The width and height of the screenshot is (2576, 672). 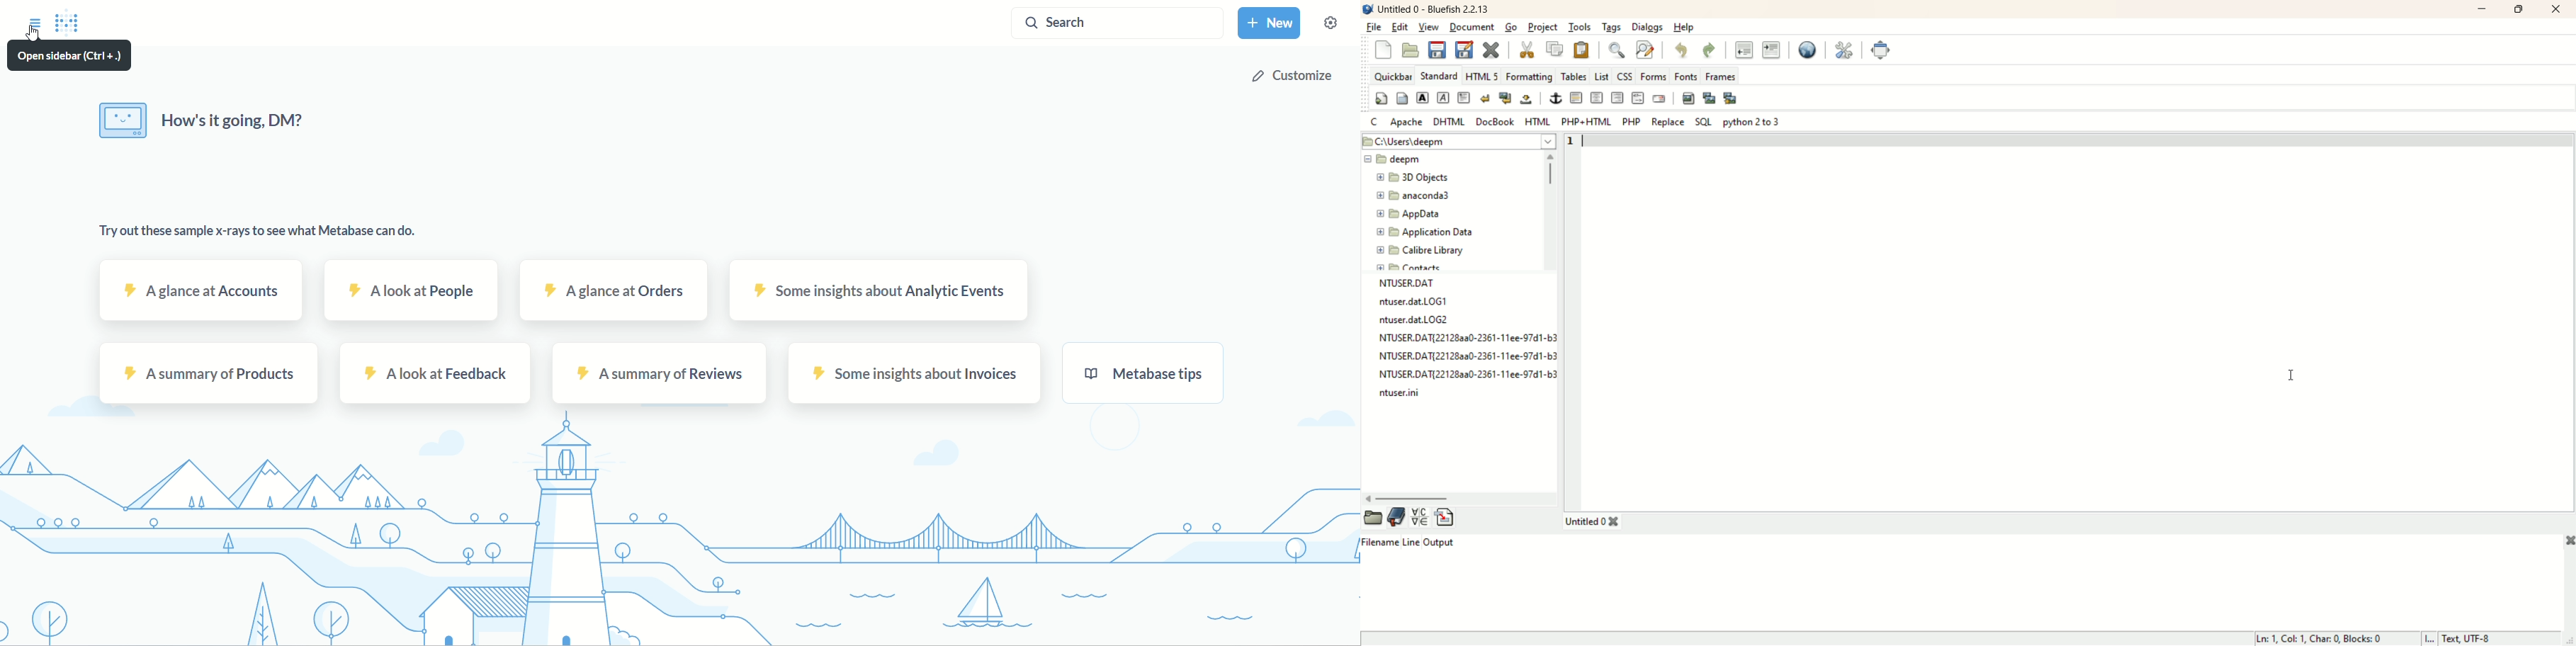 What do you see at coordinates (1771, 48) in the screenshot?
I see `indent` at bounding box center [1771, 48].